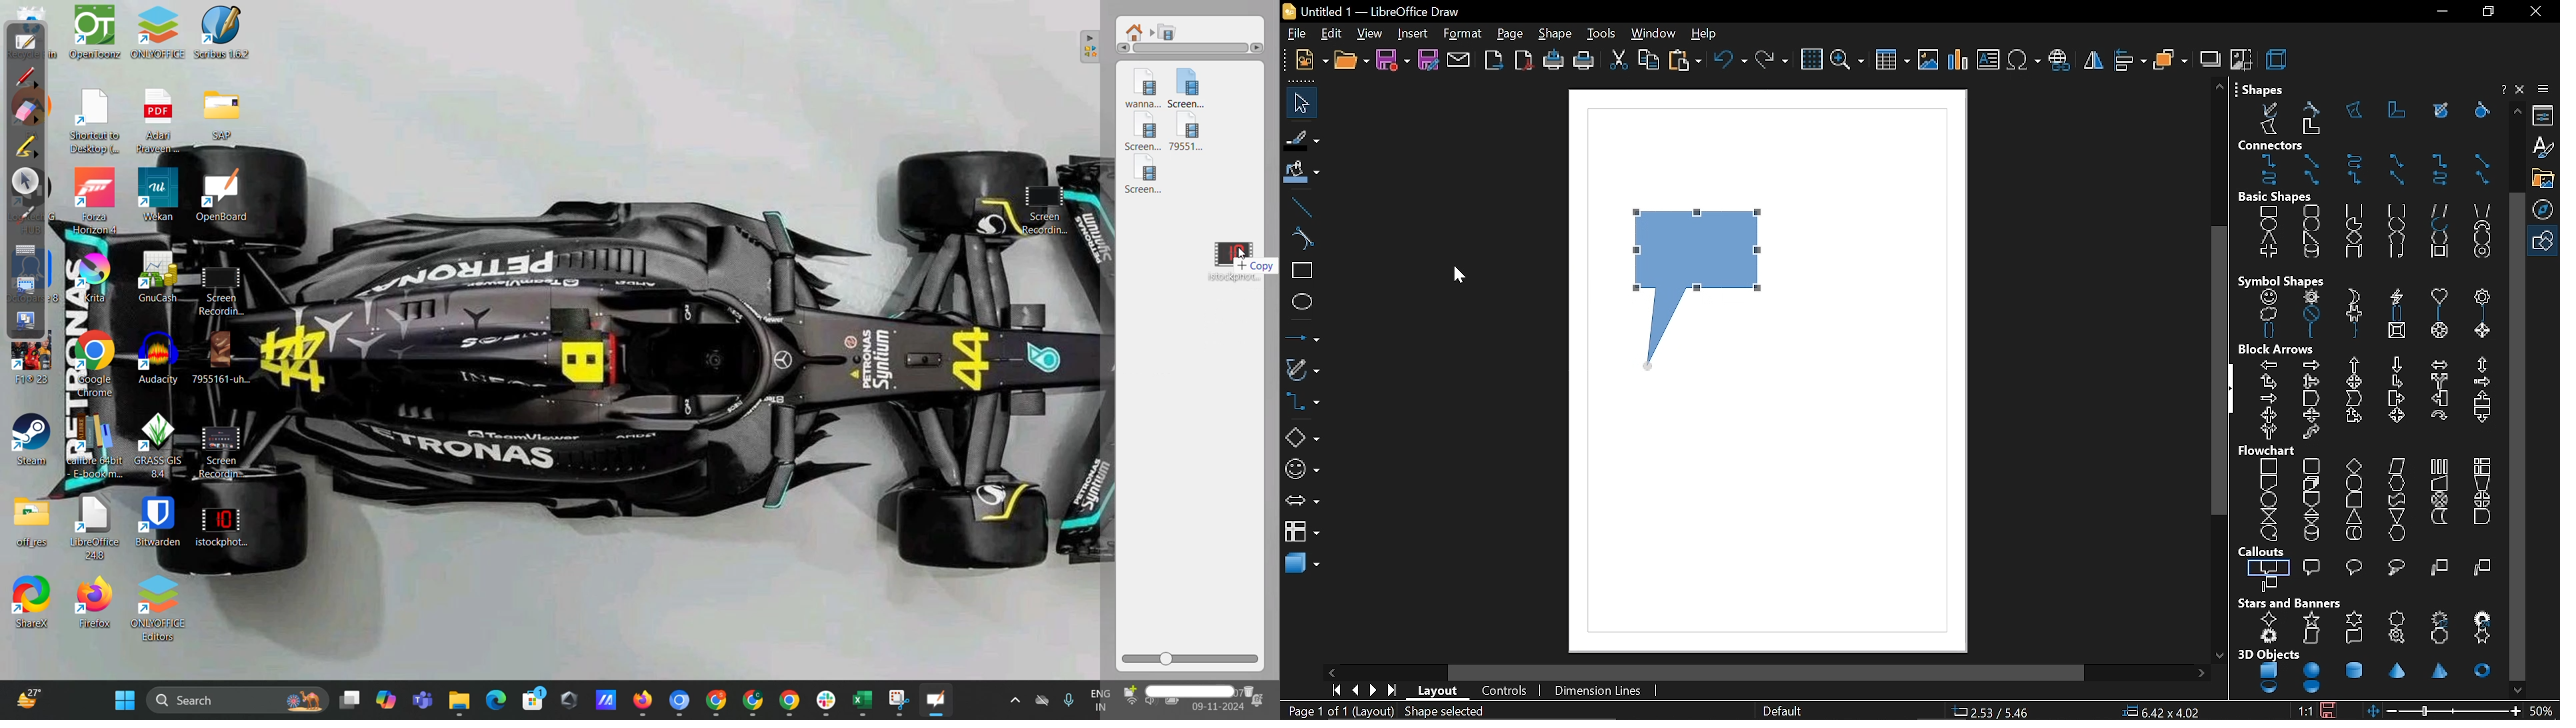 The height and width of the screenshot is (728, 2576). Describe the element at coordinates (2269, 212) in the screenshot. I see `rectangle` at that location.